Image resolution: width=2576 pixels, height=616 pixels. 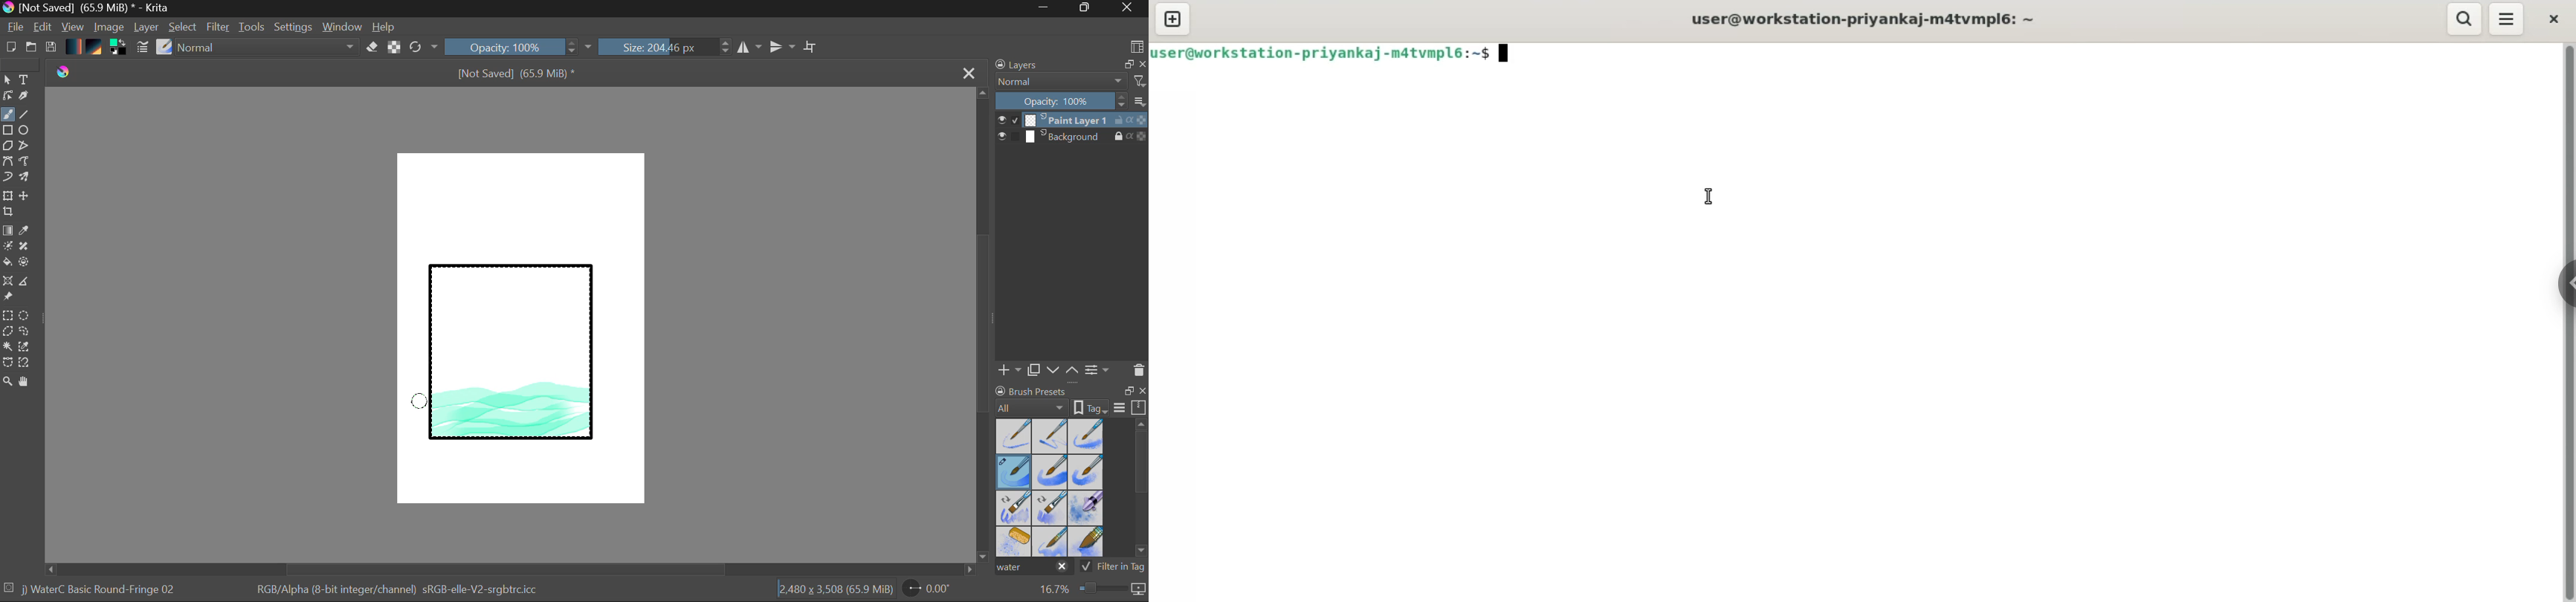 I want to click on Window Title, so click(x=87, y=8).